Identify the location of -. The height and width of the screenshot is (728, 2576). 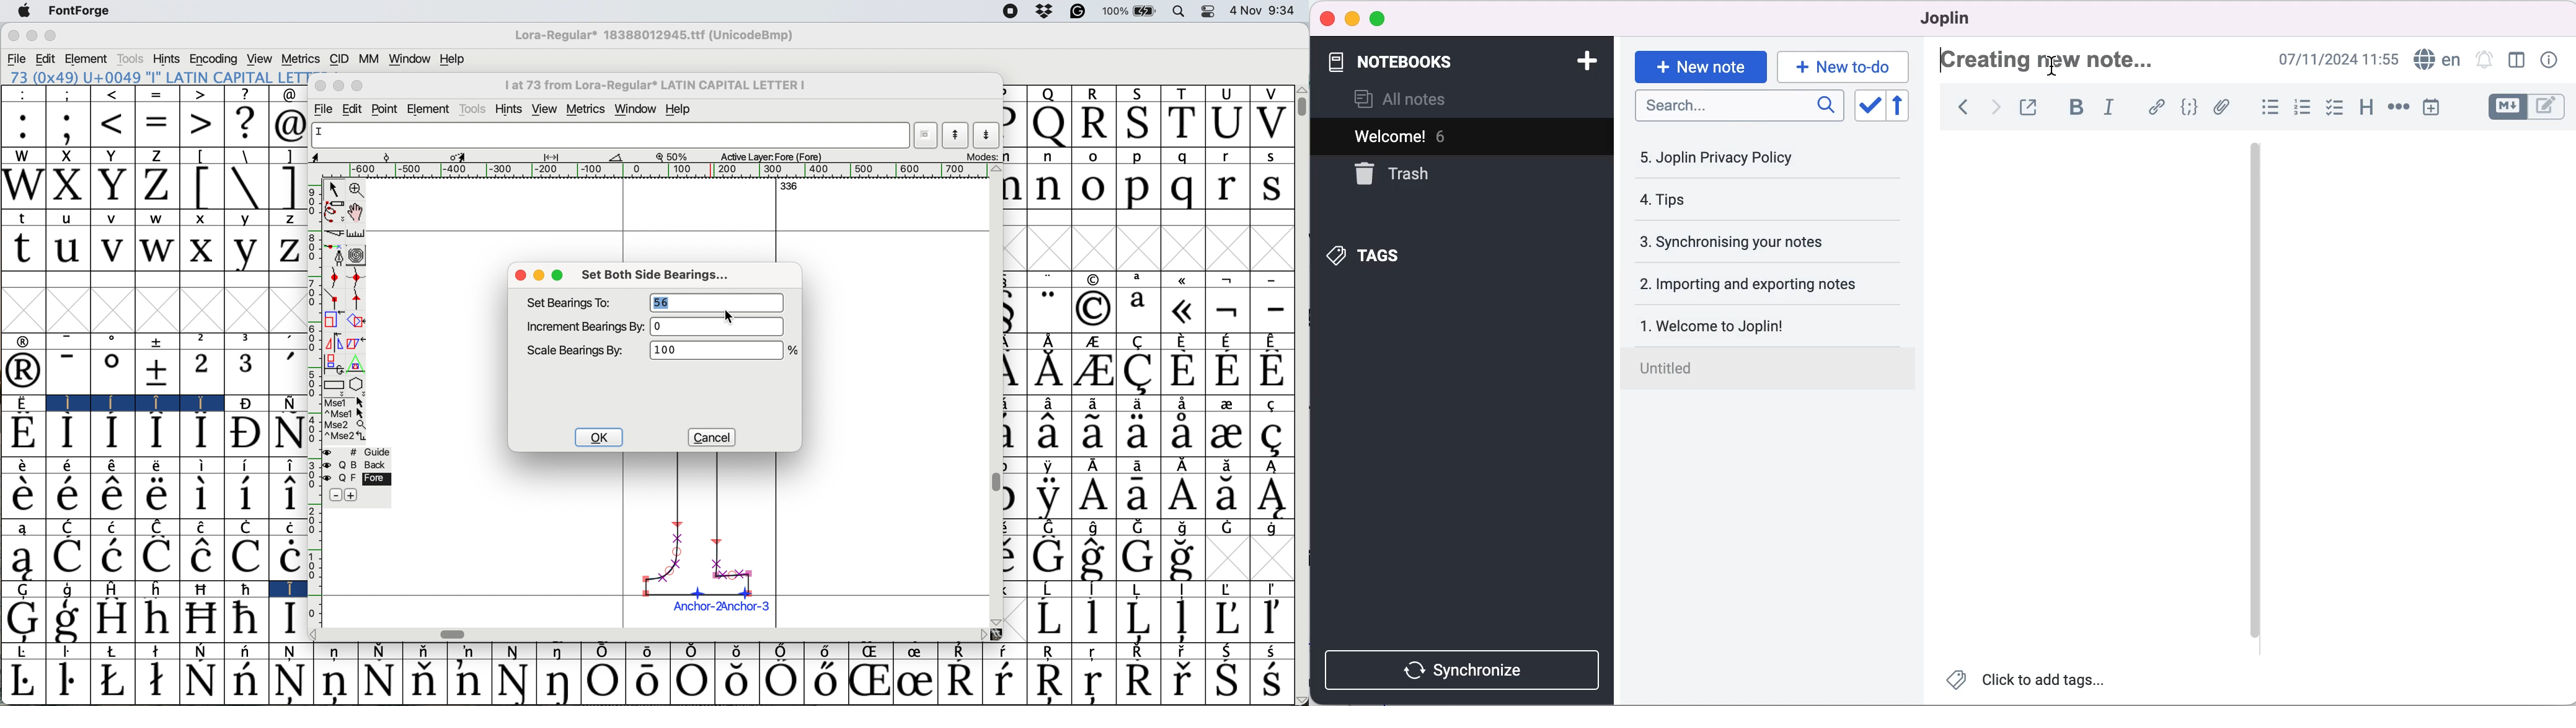
(1274, 277).